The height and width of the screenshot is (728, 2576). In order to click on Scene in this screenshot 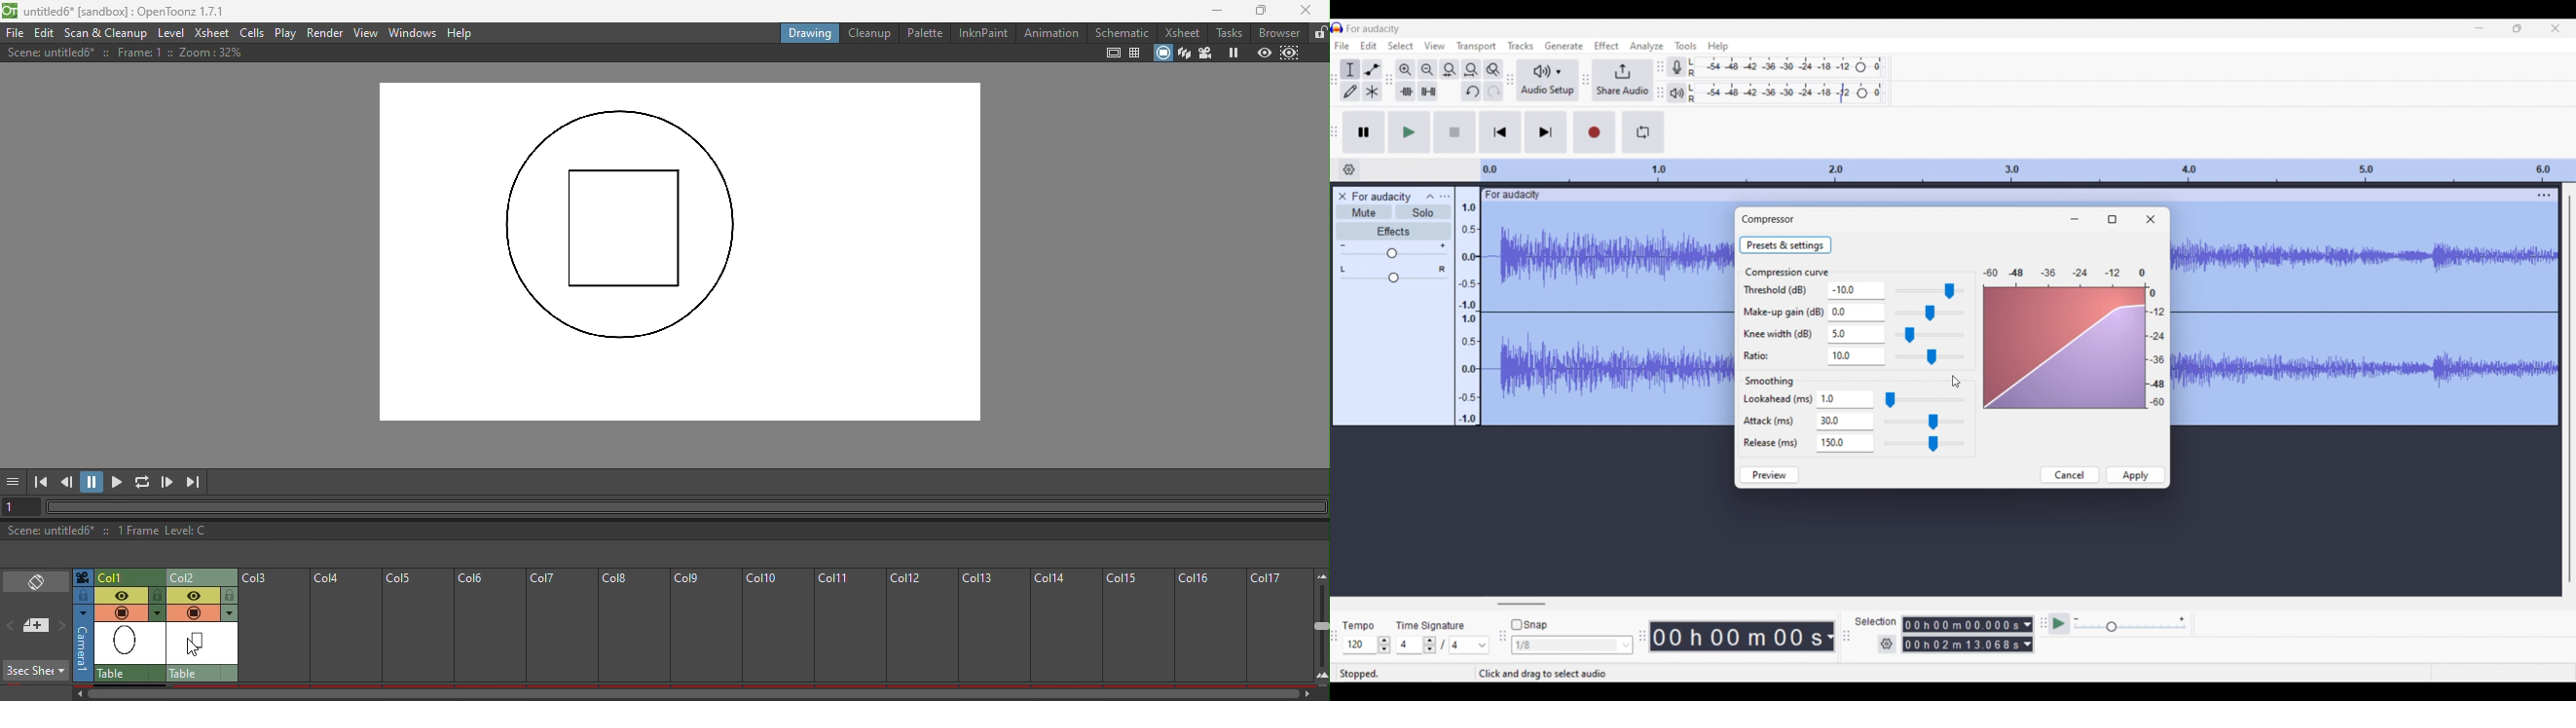, I will do `click(203, 644)`.